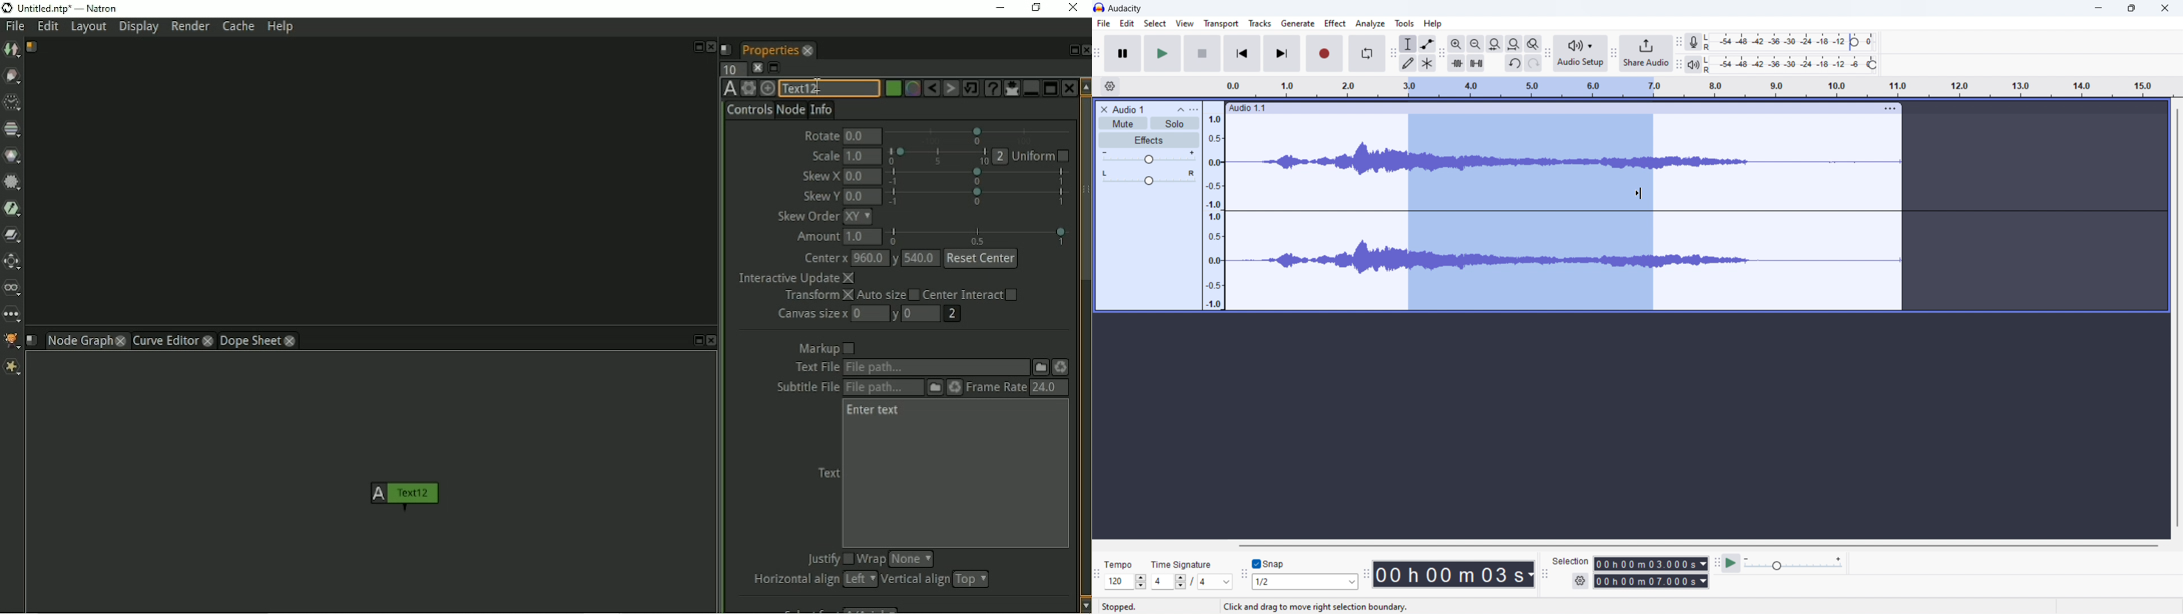 Image resolution: width=2184 pixels, height=616 pixels. I want to click on 540, so click(922, 258).